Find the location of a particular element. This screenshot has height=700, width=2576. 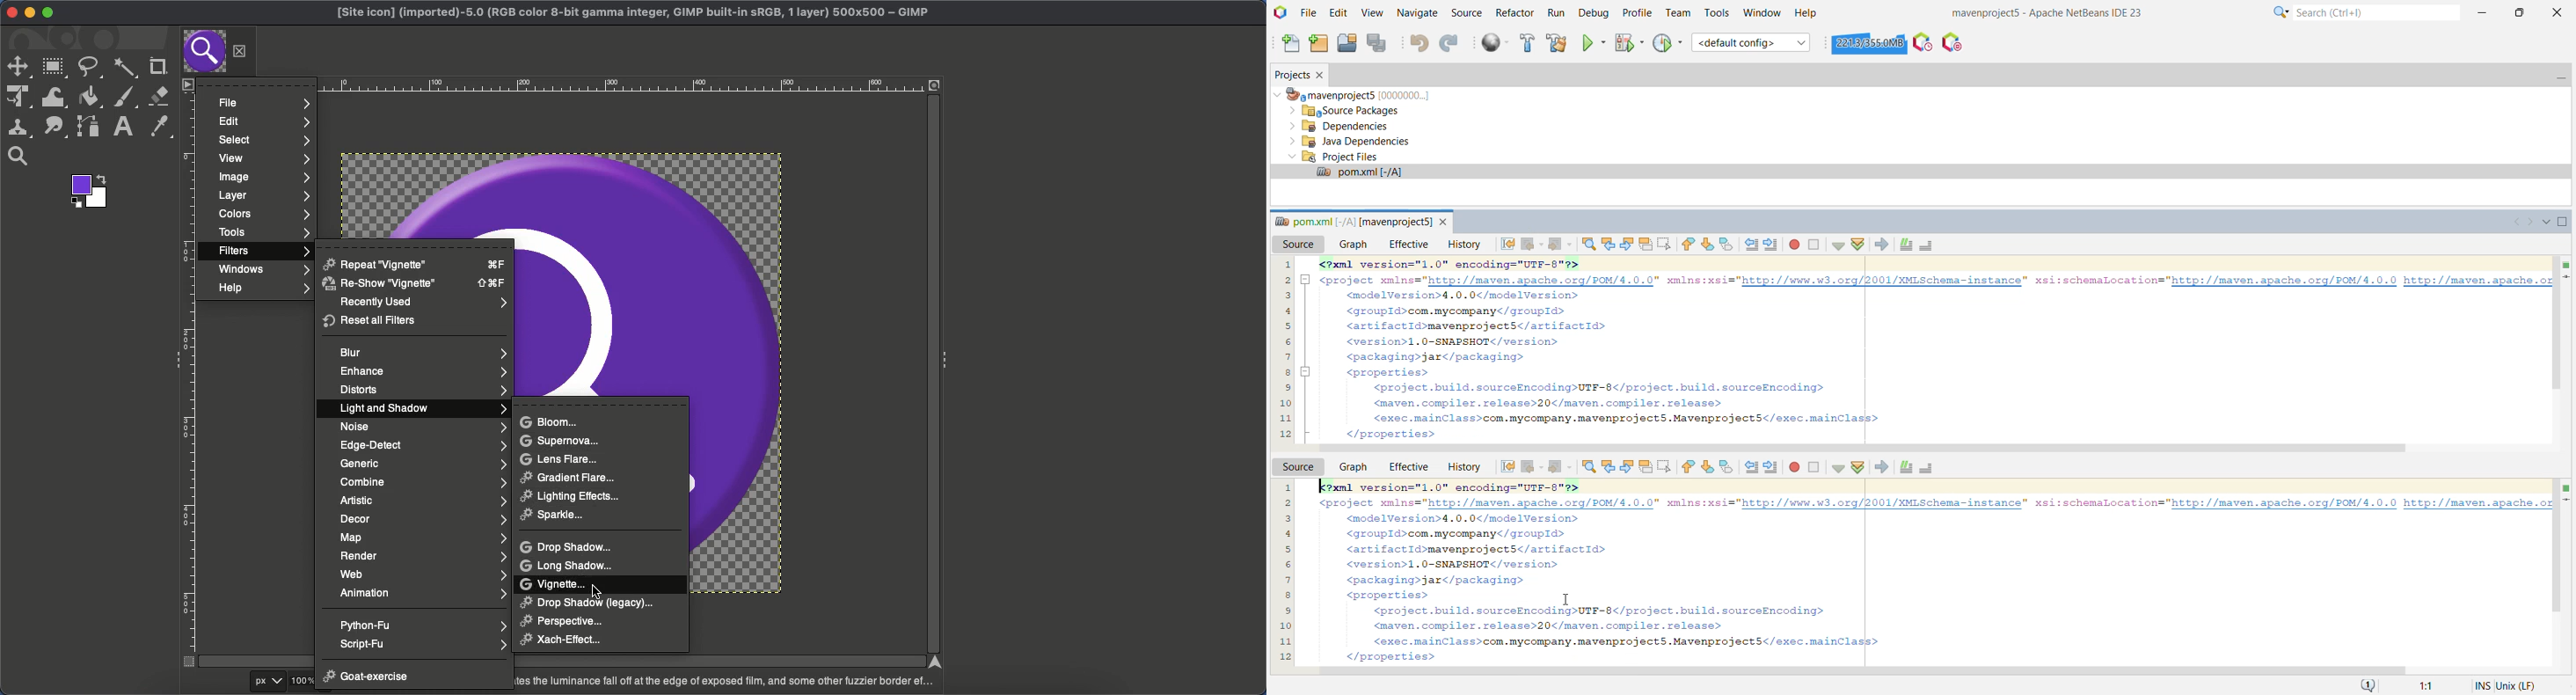

Graph is located at coordinates (1352, 244).